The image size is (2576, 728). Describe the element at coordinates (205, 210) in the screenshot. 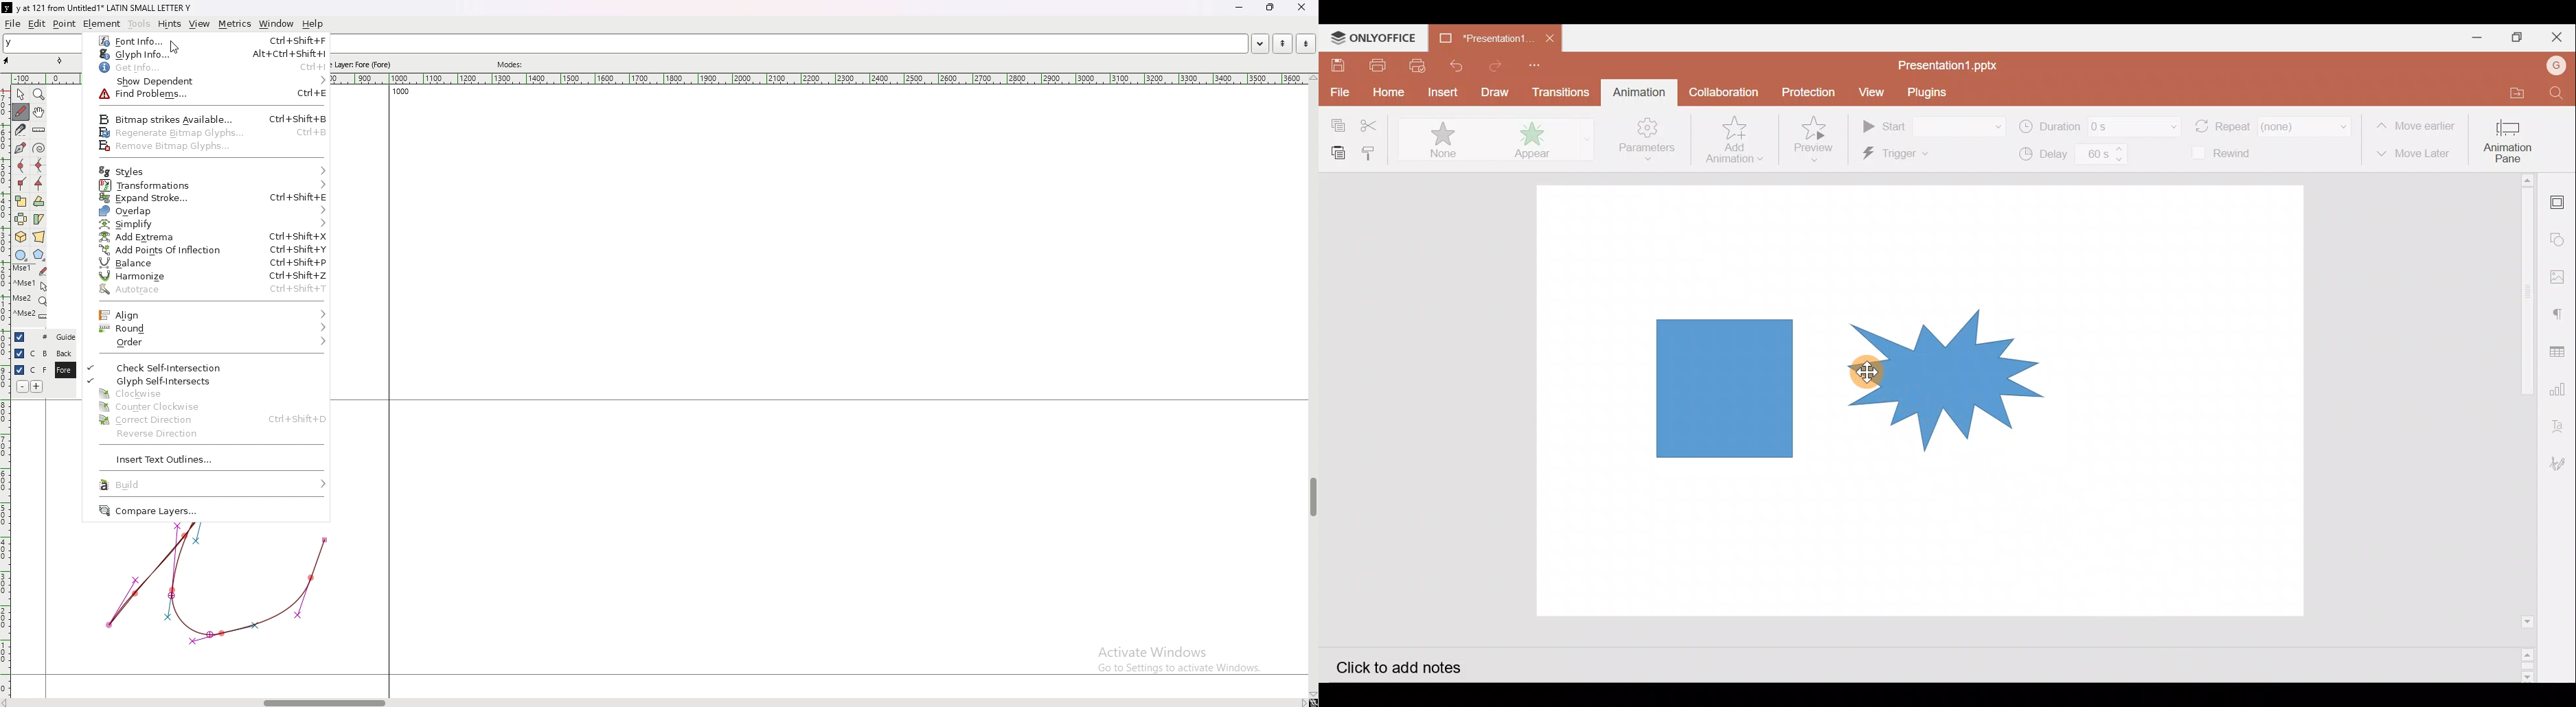

I see `overlap` at that location.